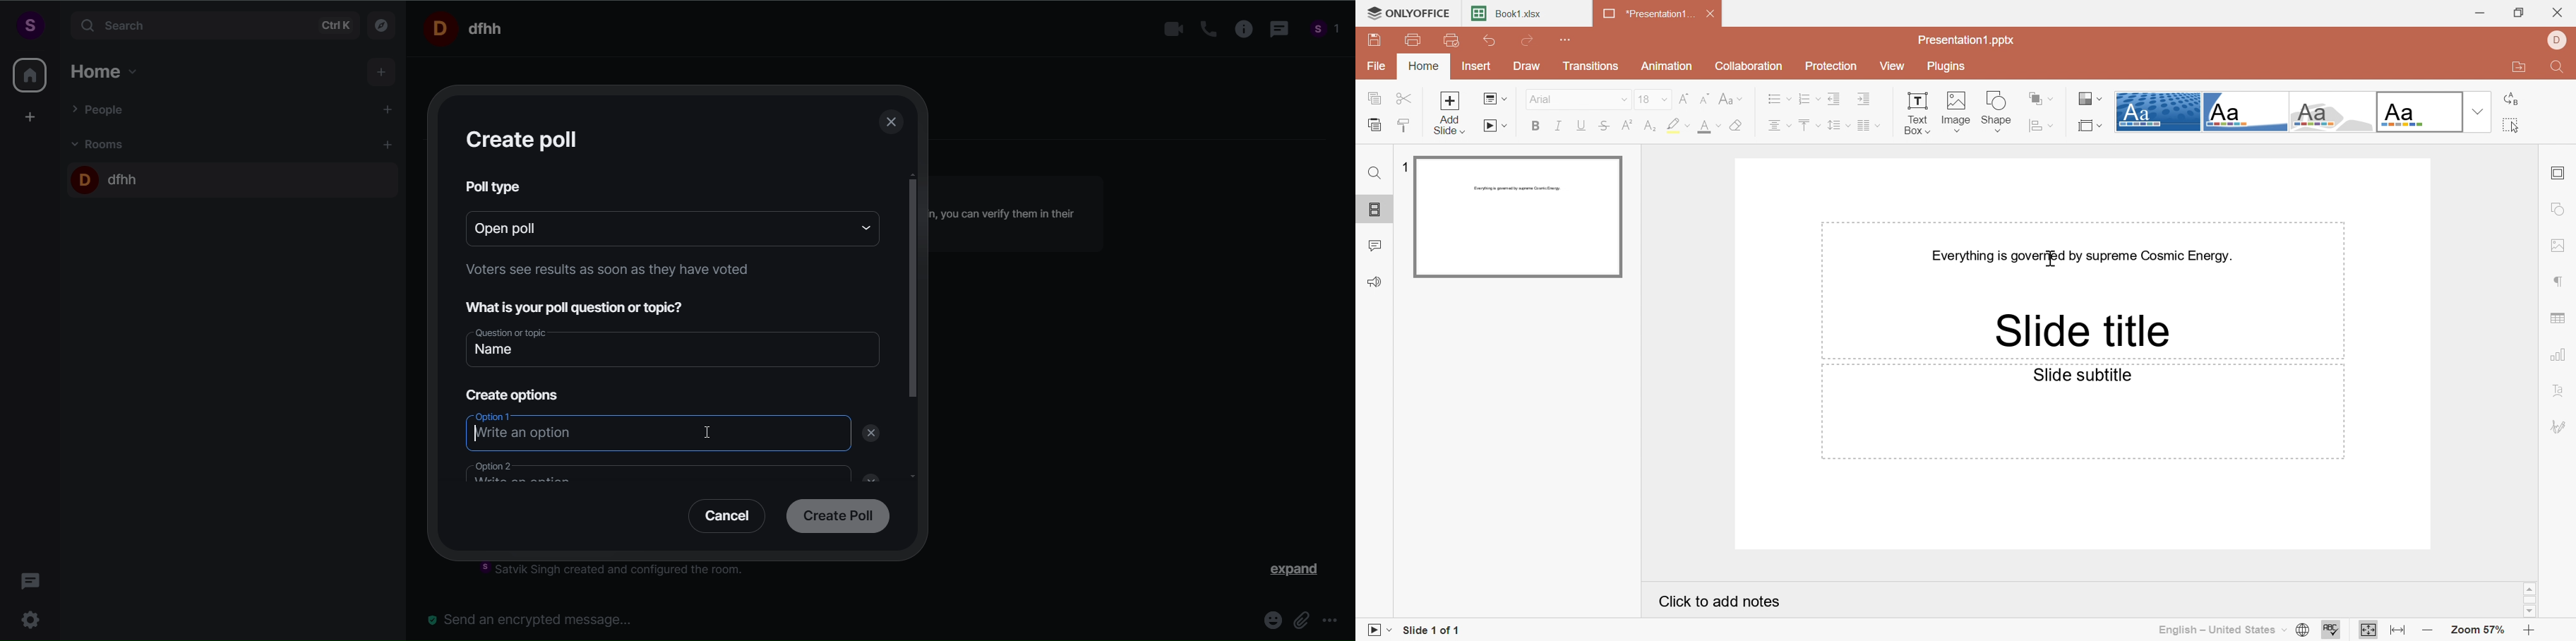  What do you see at coordinates (510, 392) in the screenshot?
I see `create options` at bounding box center [510, 392].